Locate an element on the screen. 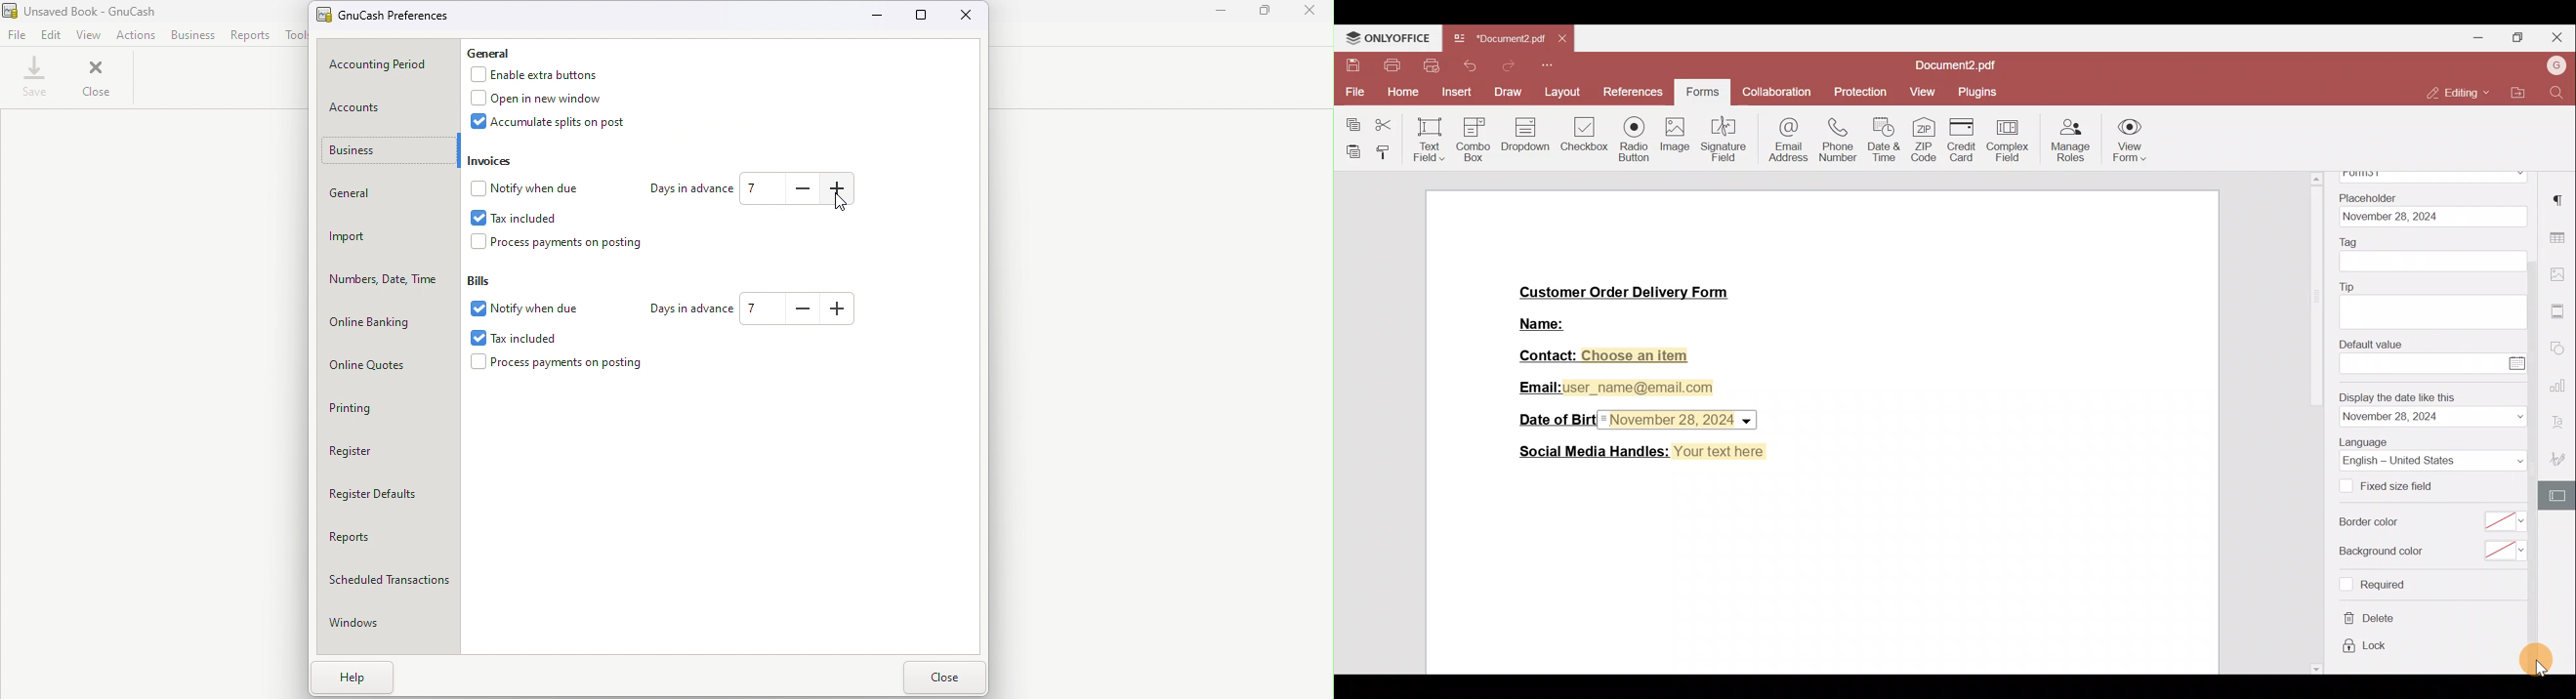 This screenshot has height=700, width=2576. Layout is located at coordinates (1564, 94).